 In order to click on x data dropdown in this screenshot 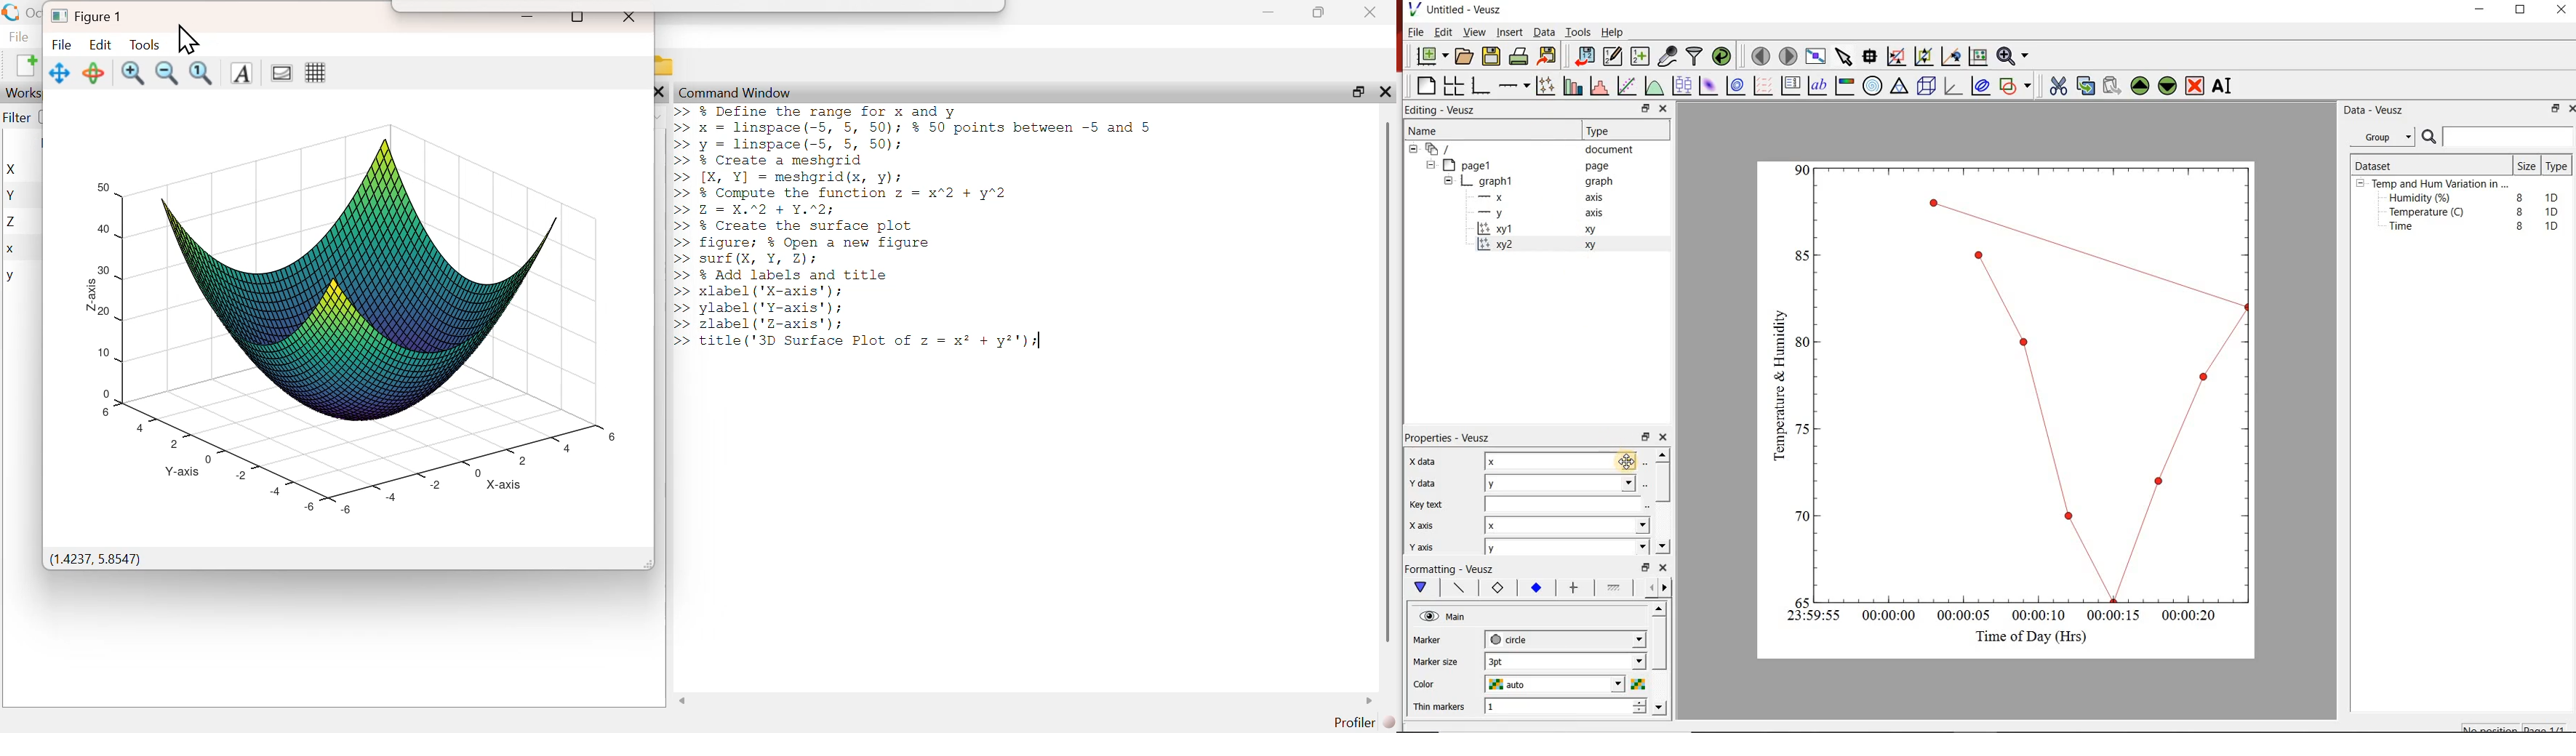, I will do `click(1608, 461)`.